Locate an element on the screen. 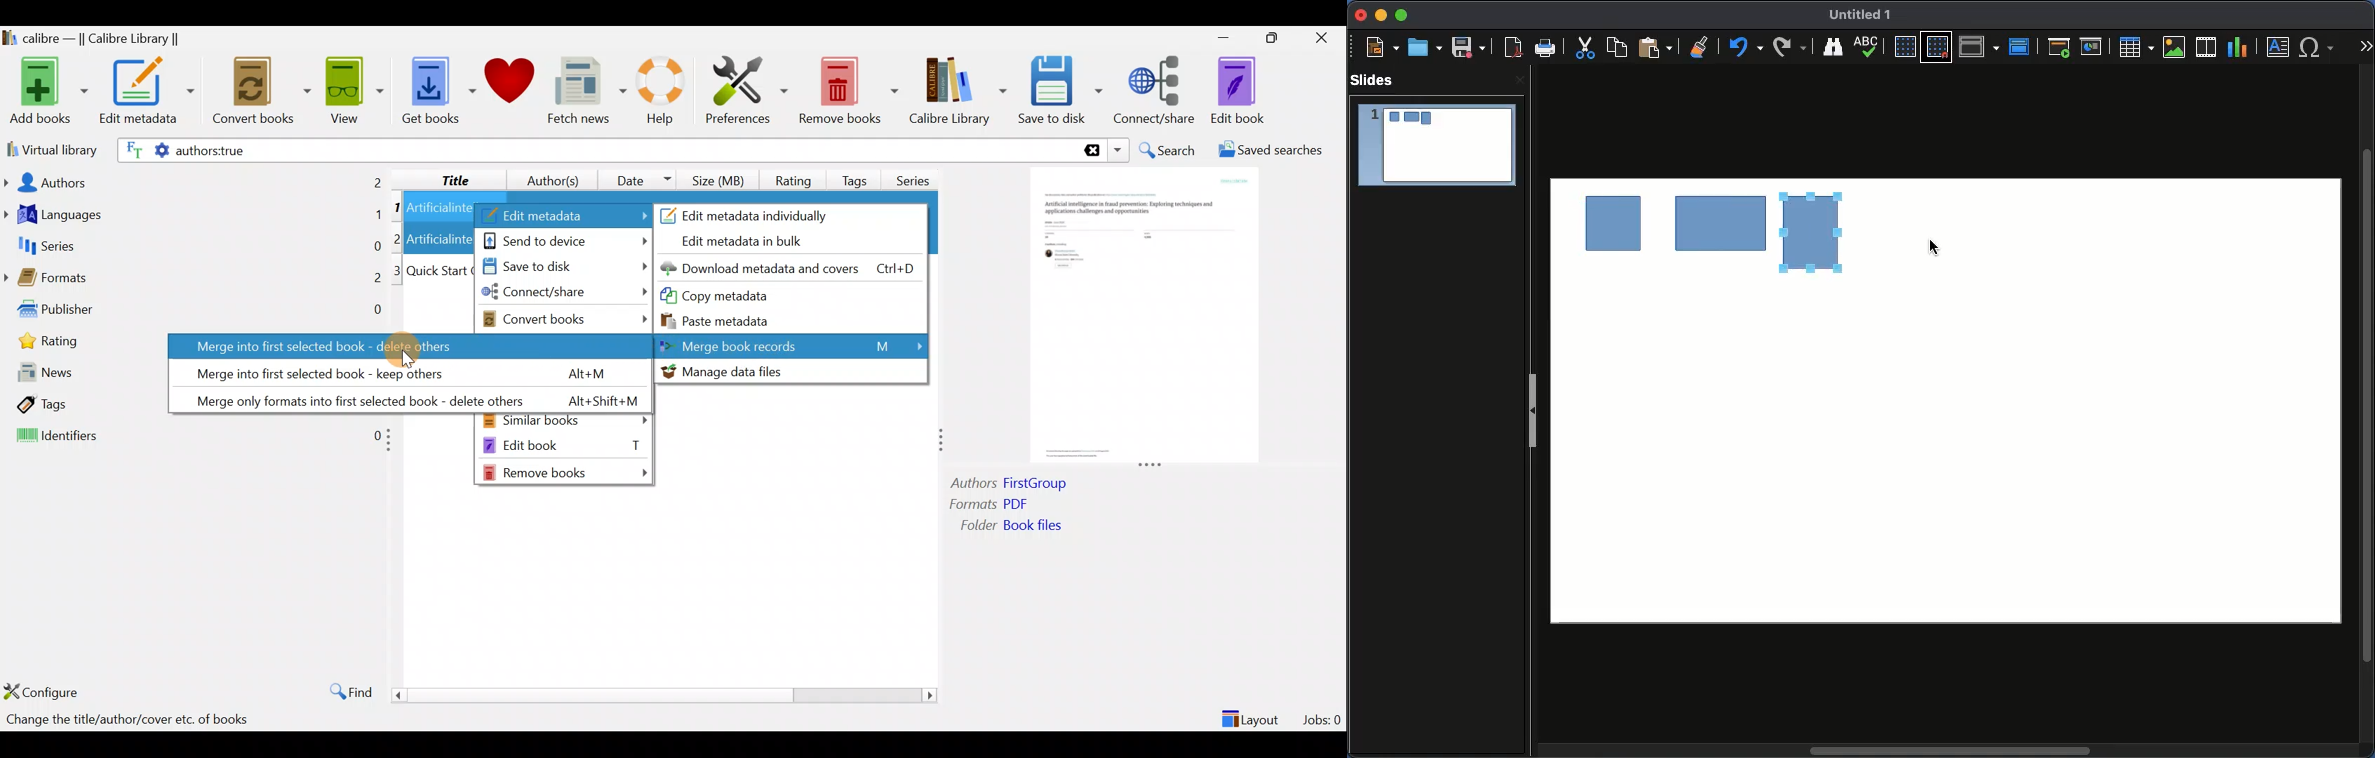 This screenshot has height=784, width=2380. Slides is located at coordinates (1374, 79).